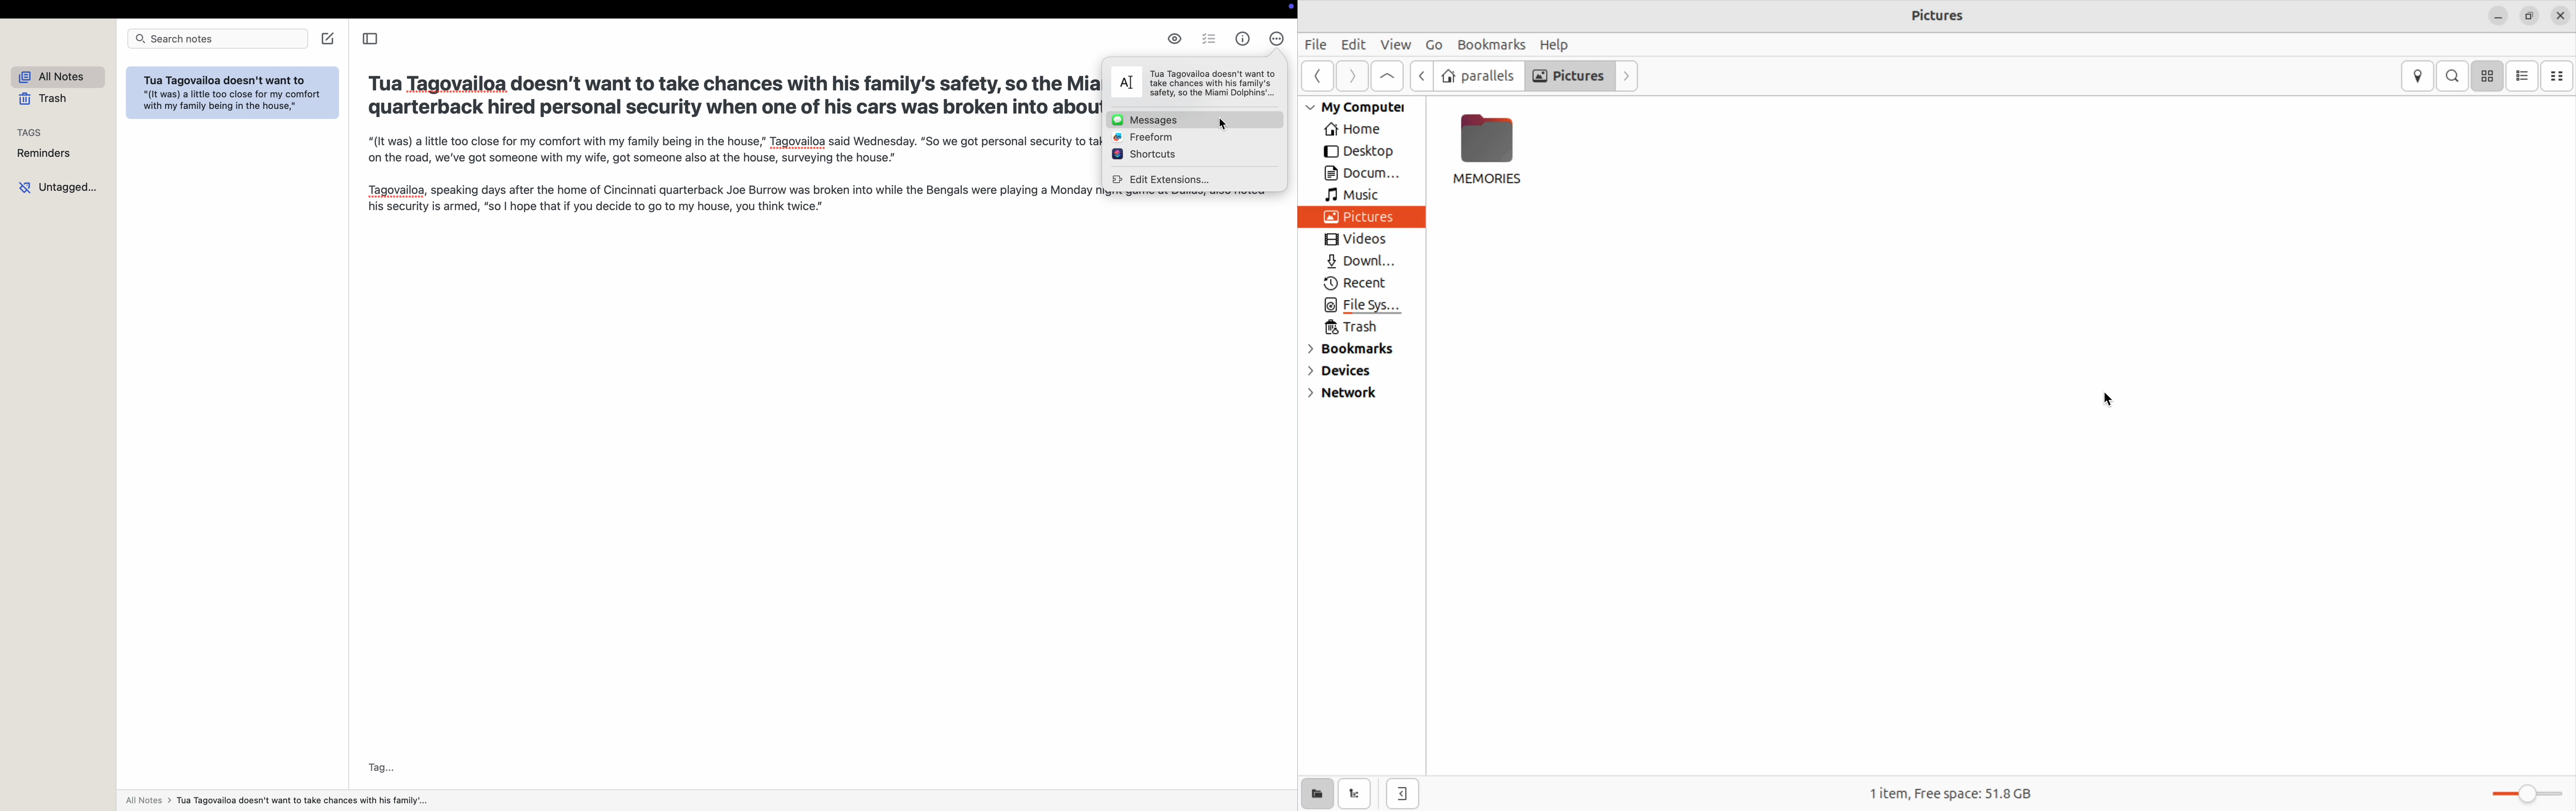  What do you see at coordinates (328, 39) in the screenshot?
I see `create note` at bounding box center [328, 39].